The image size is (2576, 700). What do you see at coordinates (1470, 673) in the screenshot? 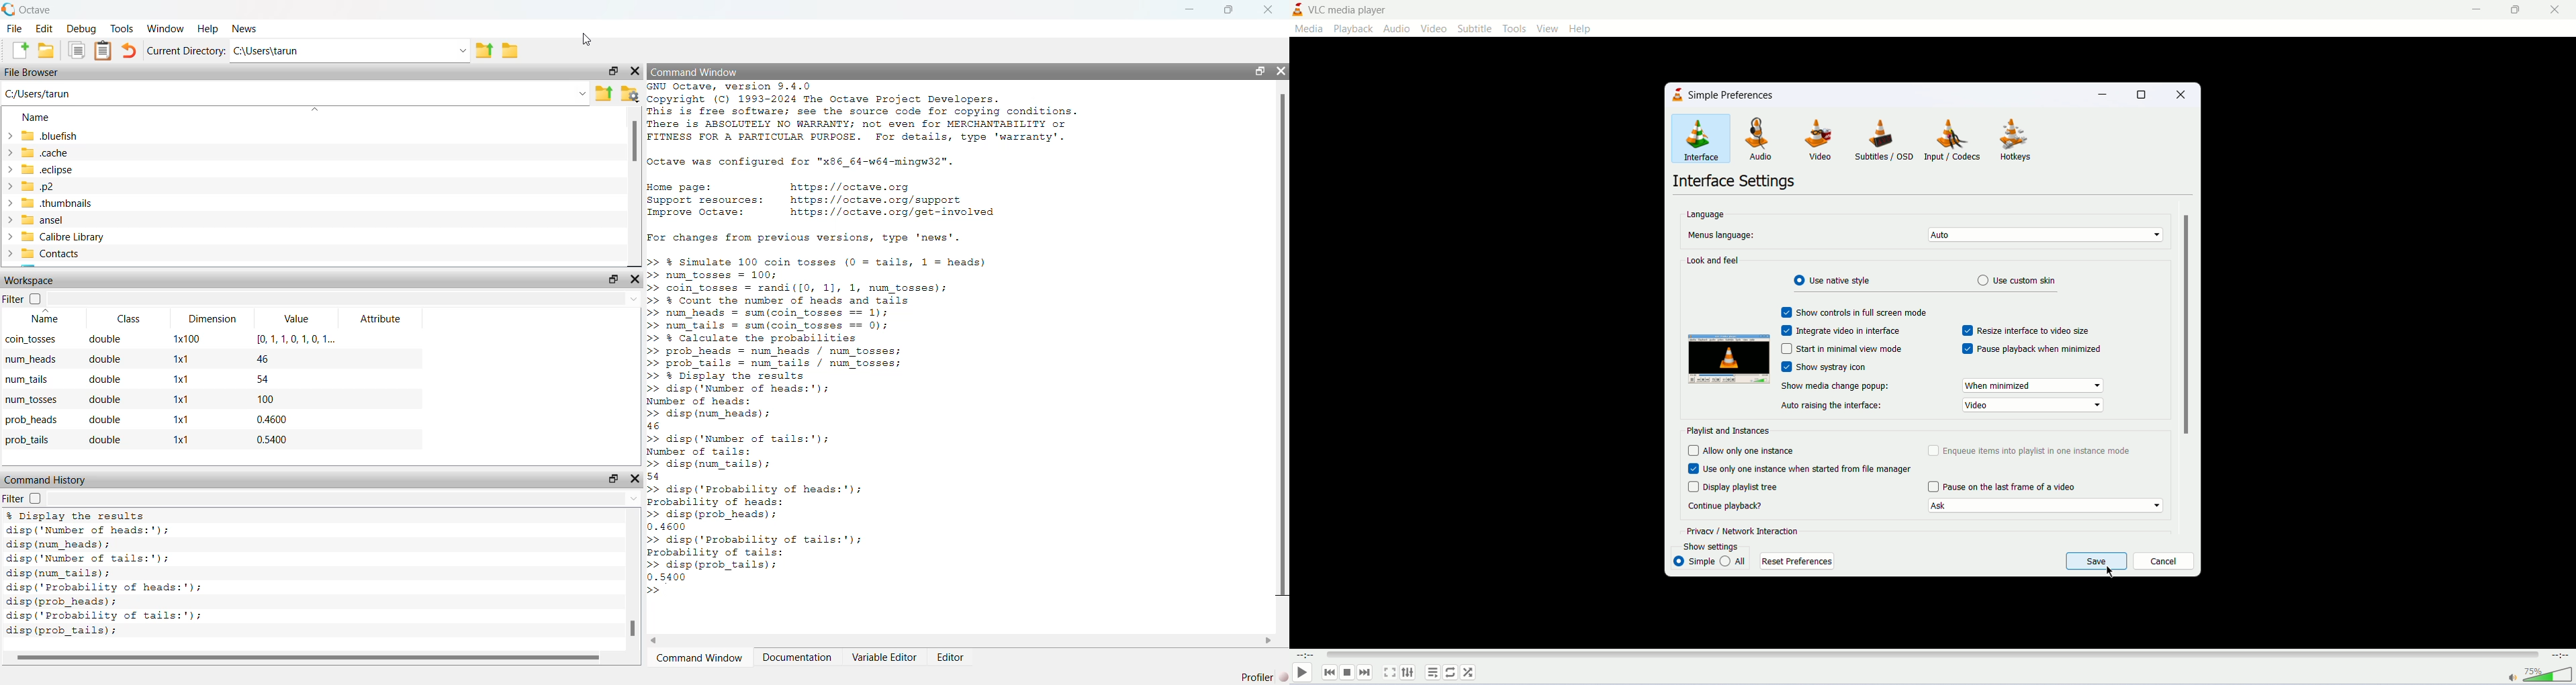
I see `shuffle` at bounding box center [1470, 673].